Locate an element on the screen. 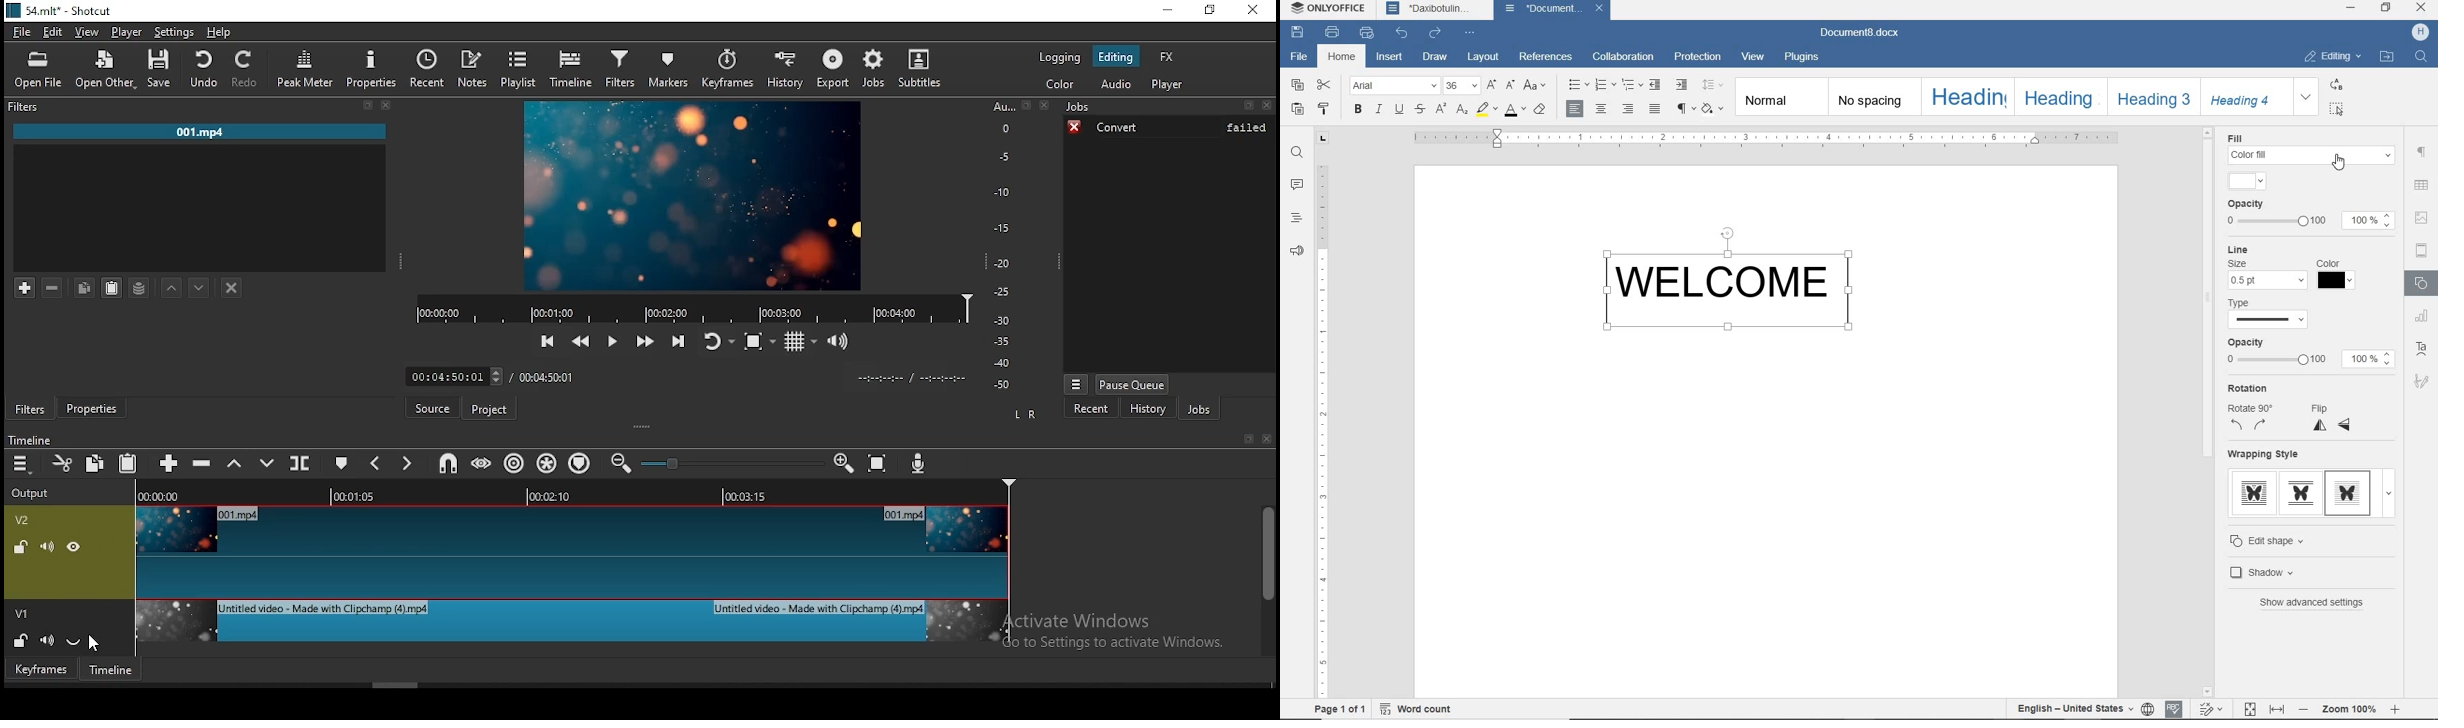  audio scale is located at coordinates (1019, 250).